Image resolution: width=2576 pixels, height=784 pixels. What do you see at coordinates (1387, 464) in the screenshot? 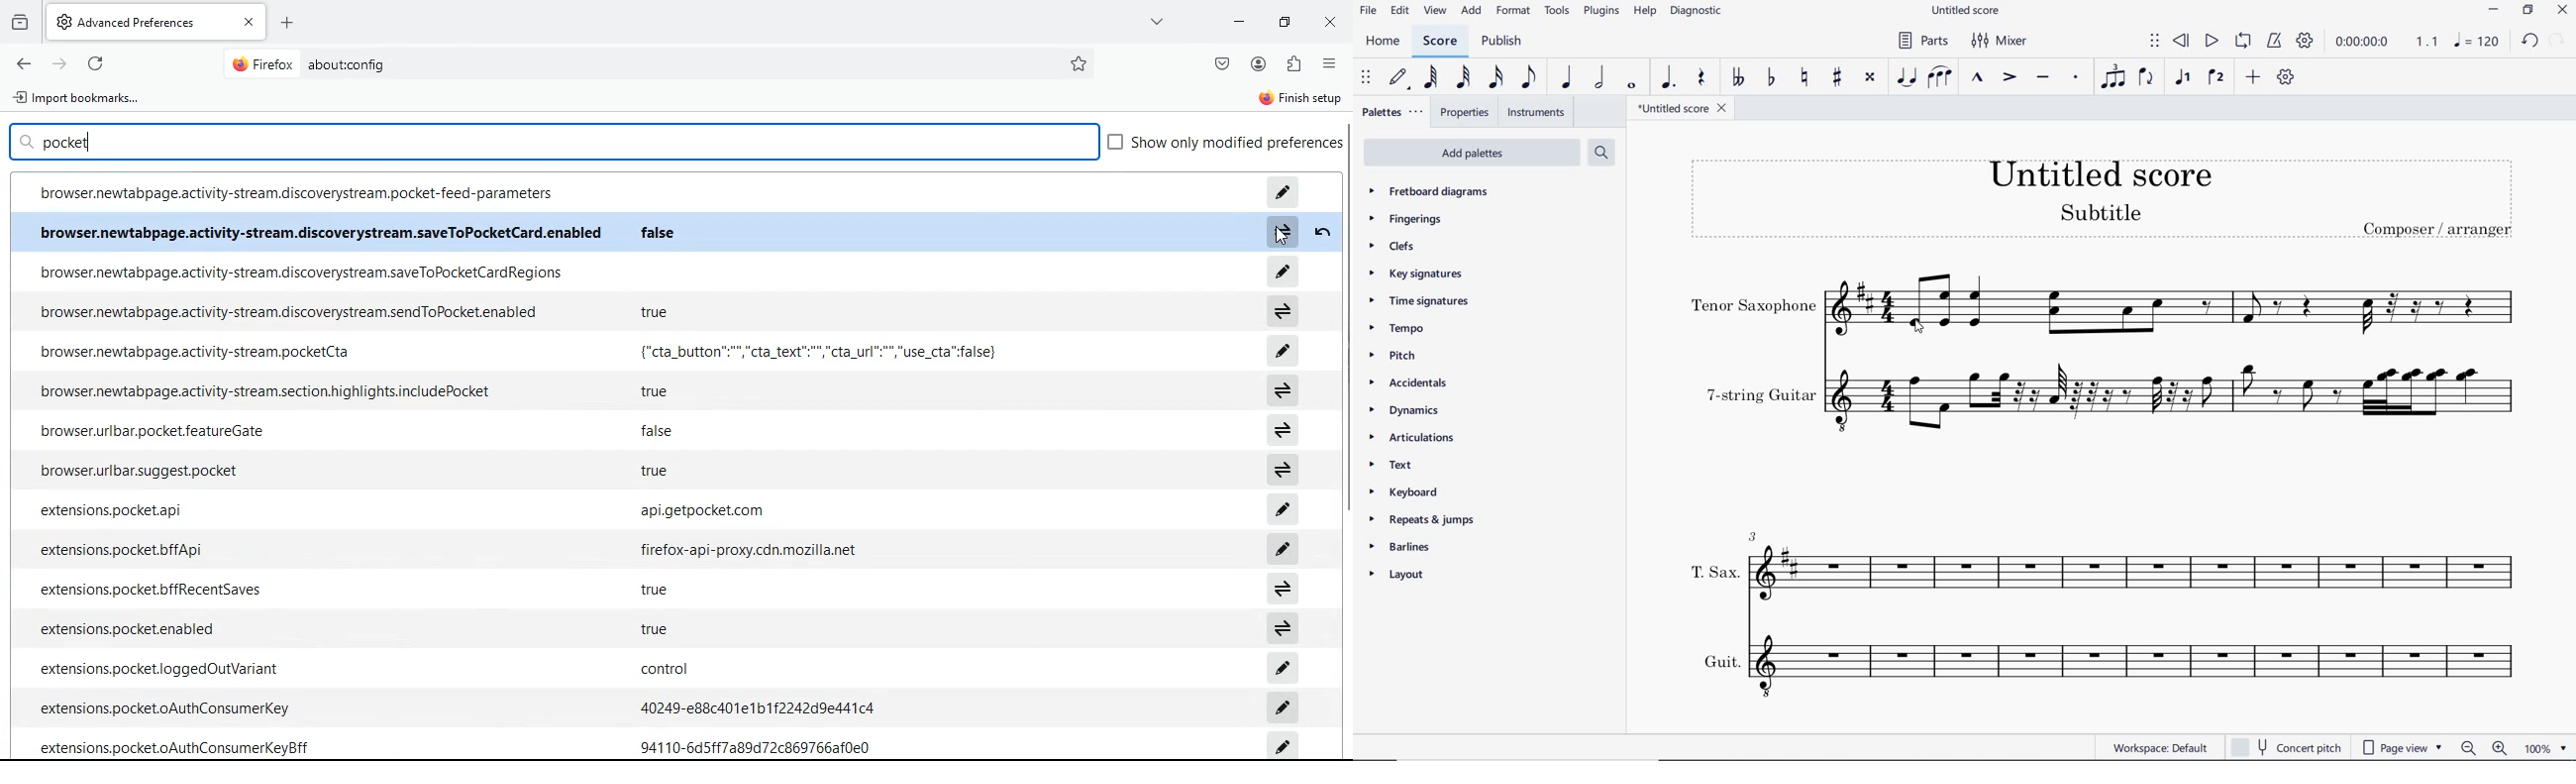
I see `TEXT` at bounding box center [1387, 464].